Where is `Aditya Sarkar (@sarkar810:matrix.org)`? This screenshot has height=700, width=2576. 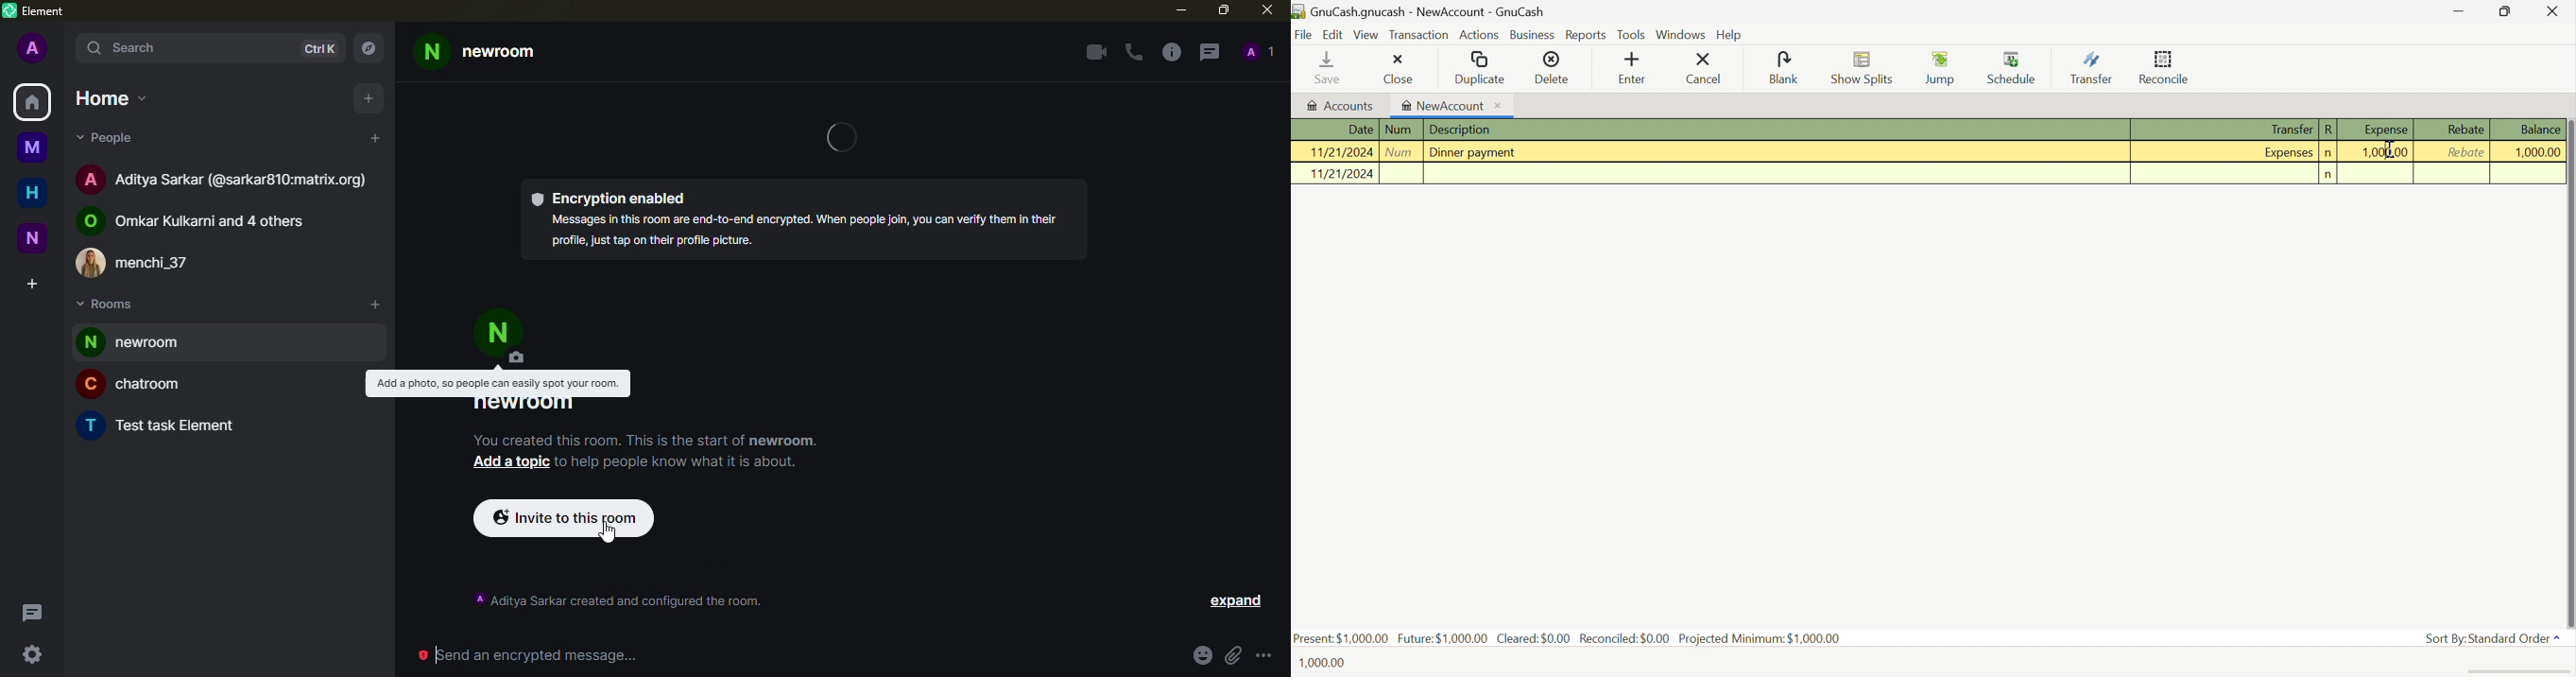 Aditya Sarkar (@sarkar810:matrix.org) is located at coordinates (219, 182).